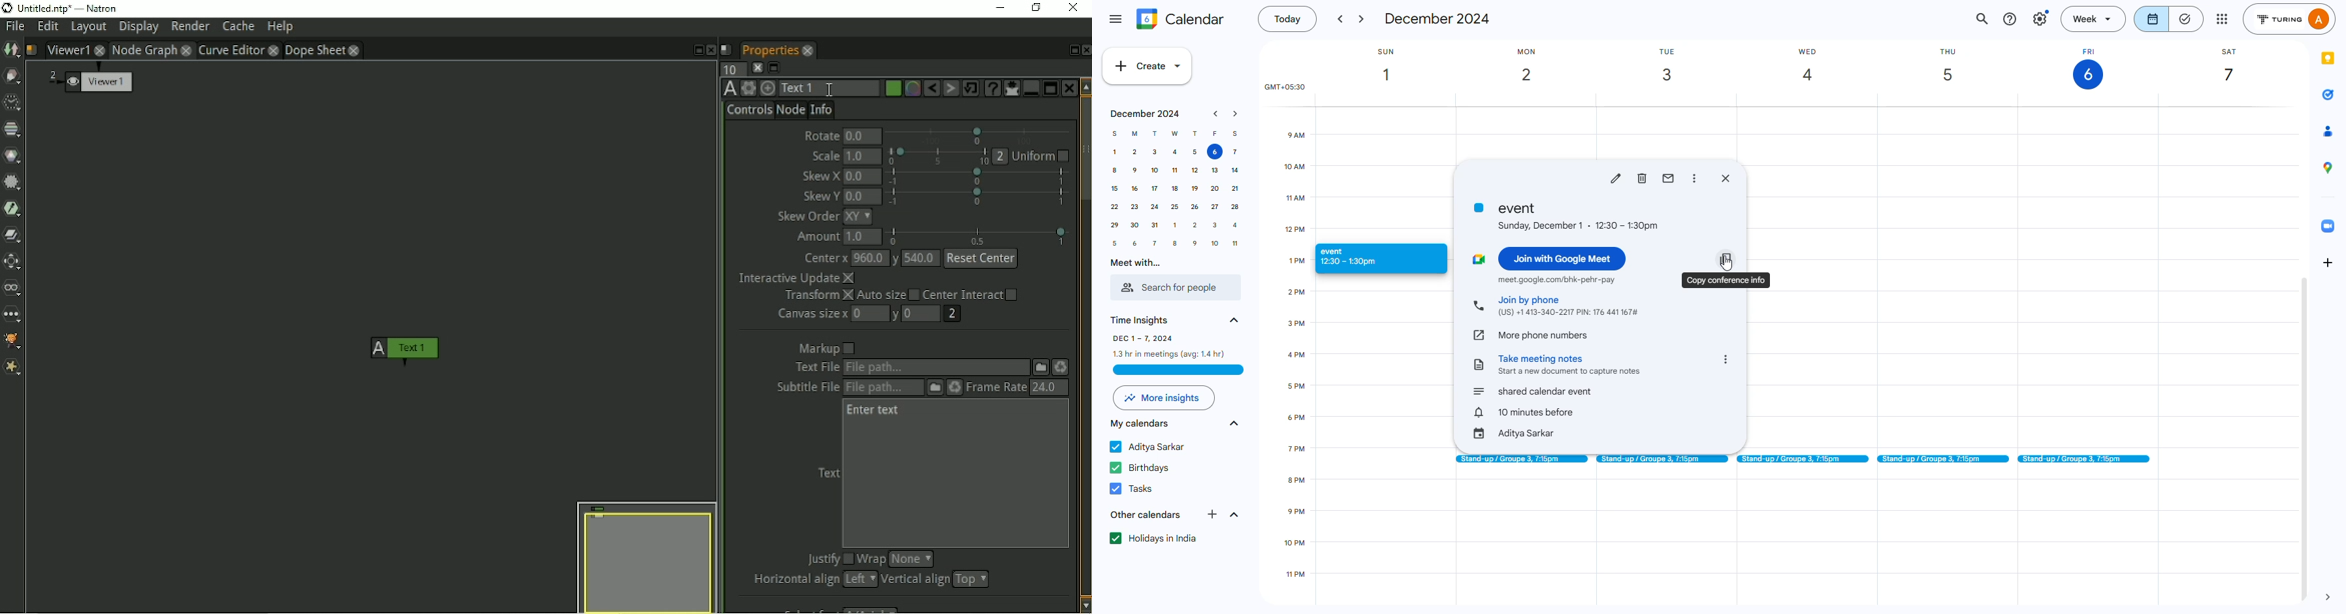 The height and width of the screenshot is (616, 2352). What do you see at coordinates (1564, 257) in the screenshot?
I see `joi` at bounding box center [1564, 257].